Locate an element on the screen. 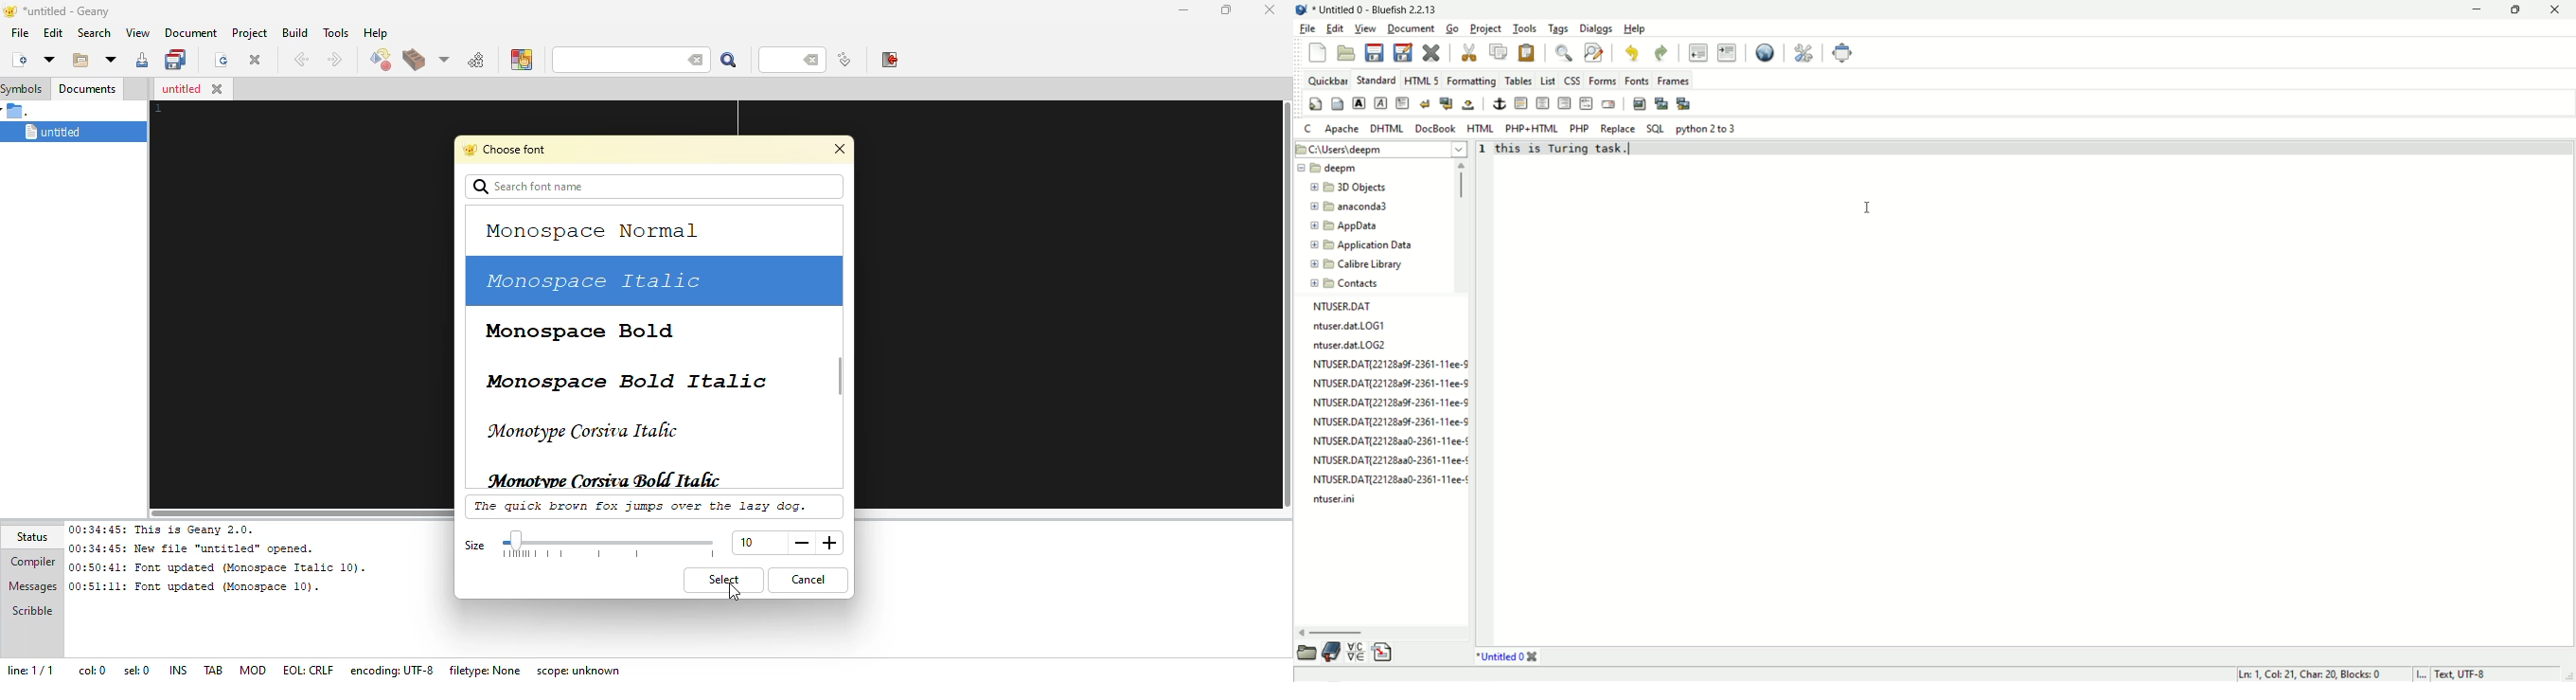 This screenshot has height=700, width=2576. file is located at coordinates (19, 32).